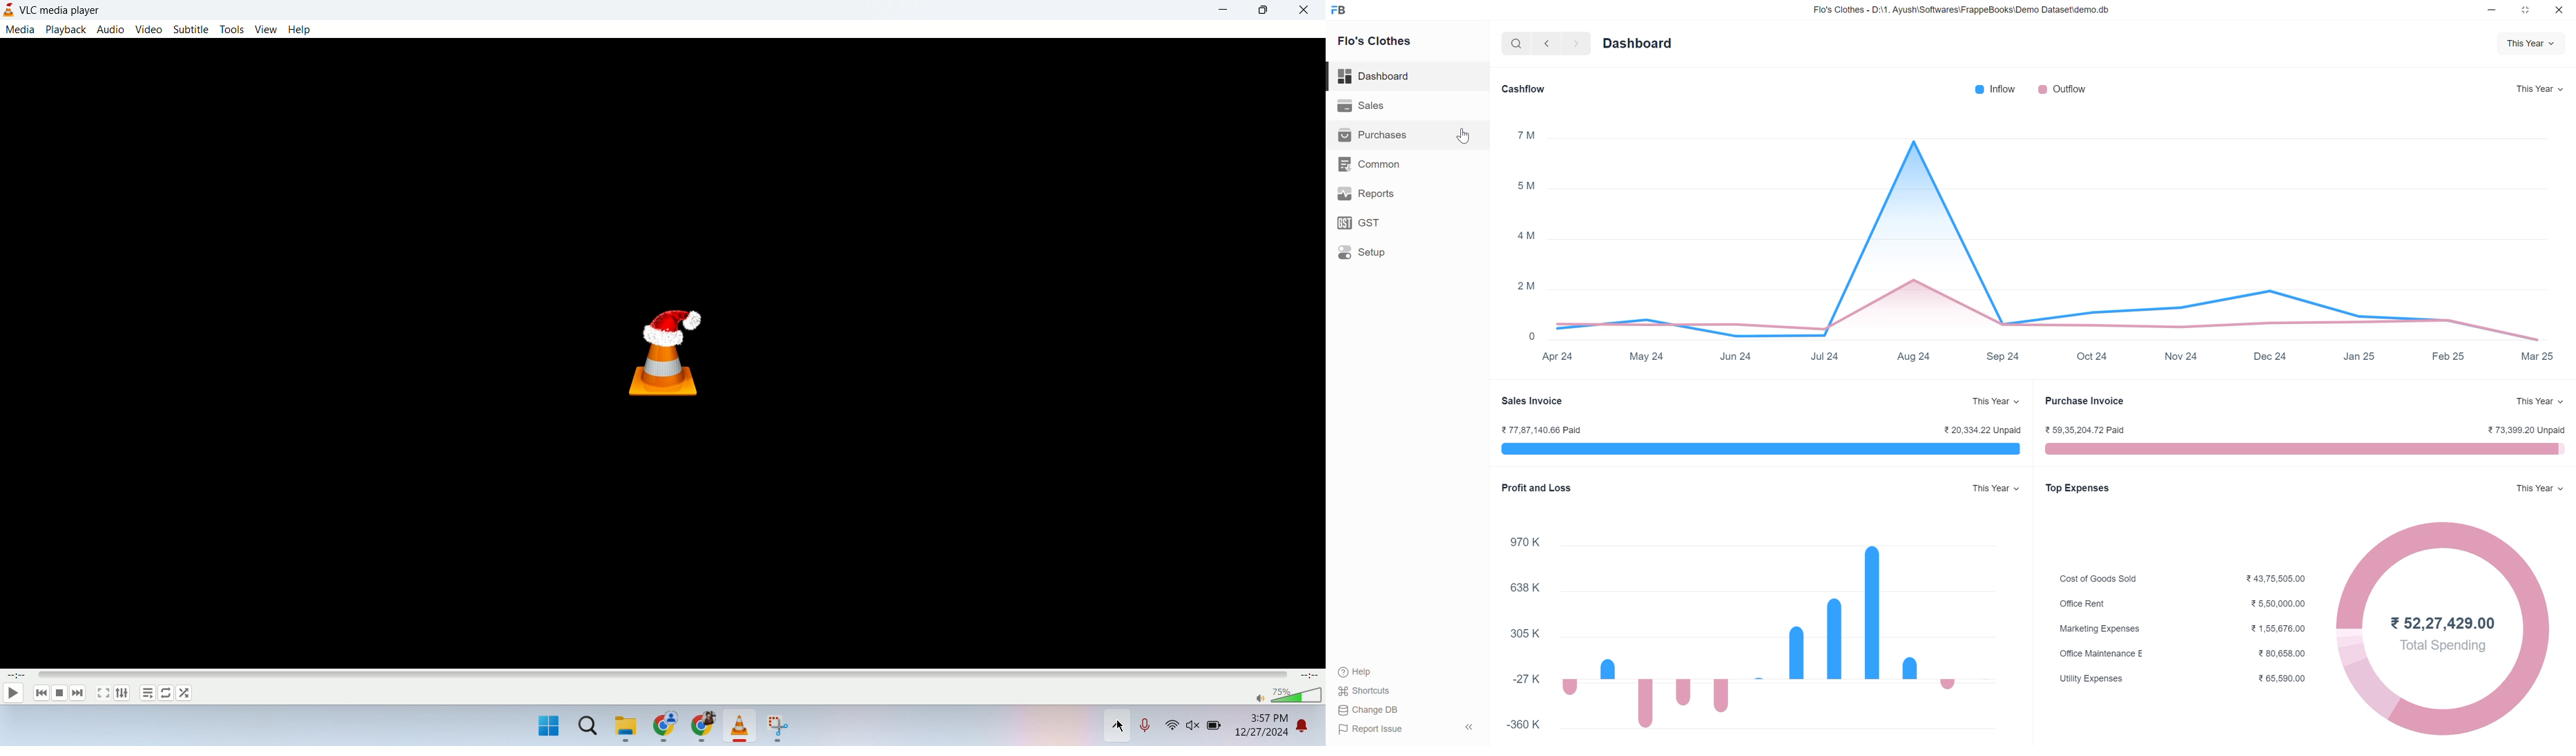  I want to click on Common, so click(1370, 165).